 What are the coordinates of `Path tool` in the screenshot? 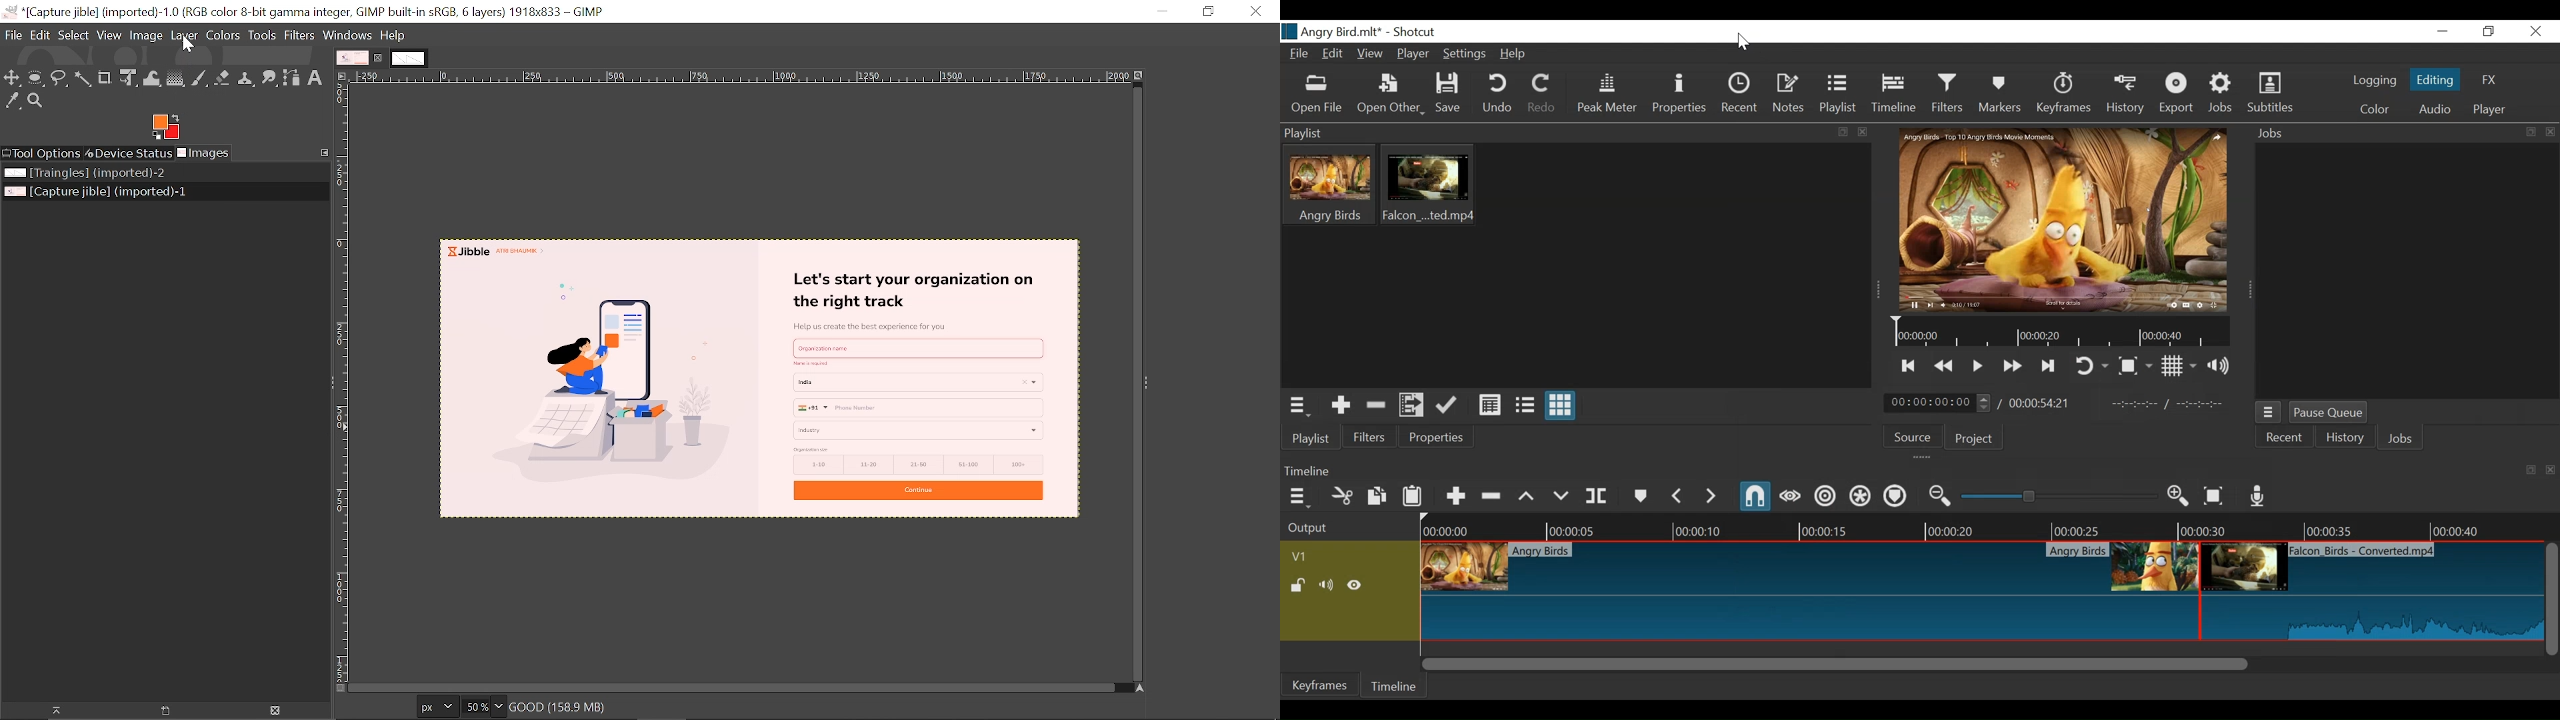 It's located at (292, 78).